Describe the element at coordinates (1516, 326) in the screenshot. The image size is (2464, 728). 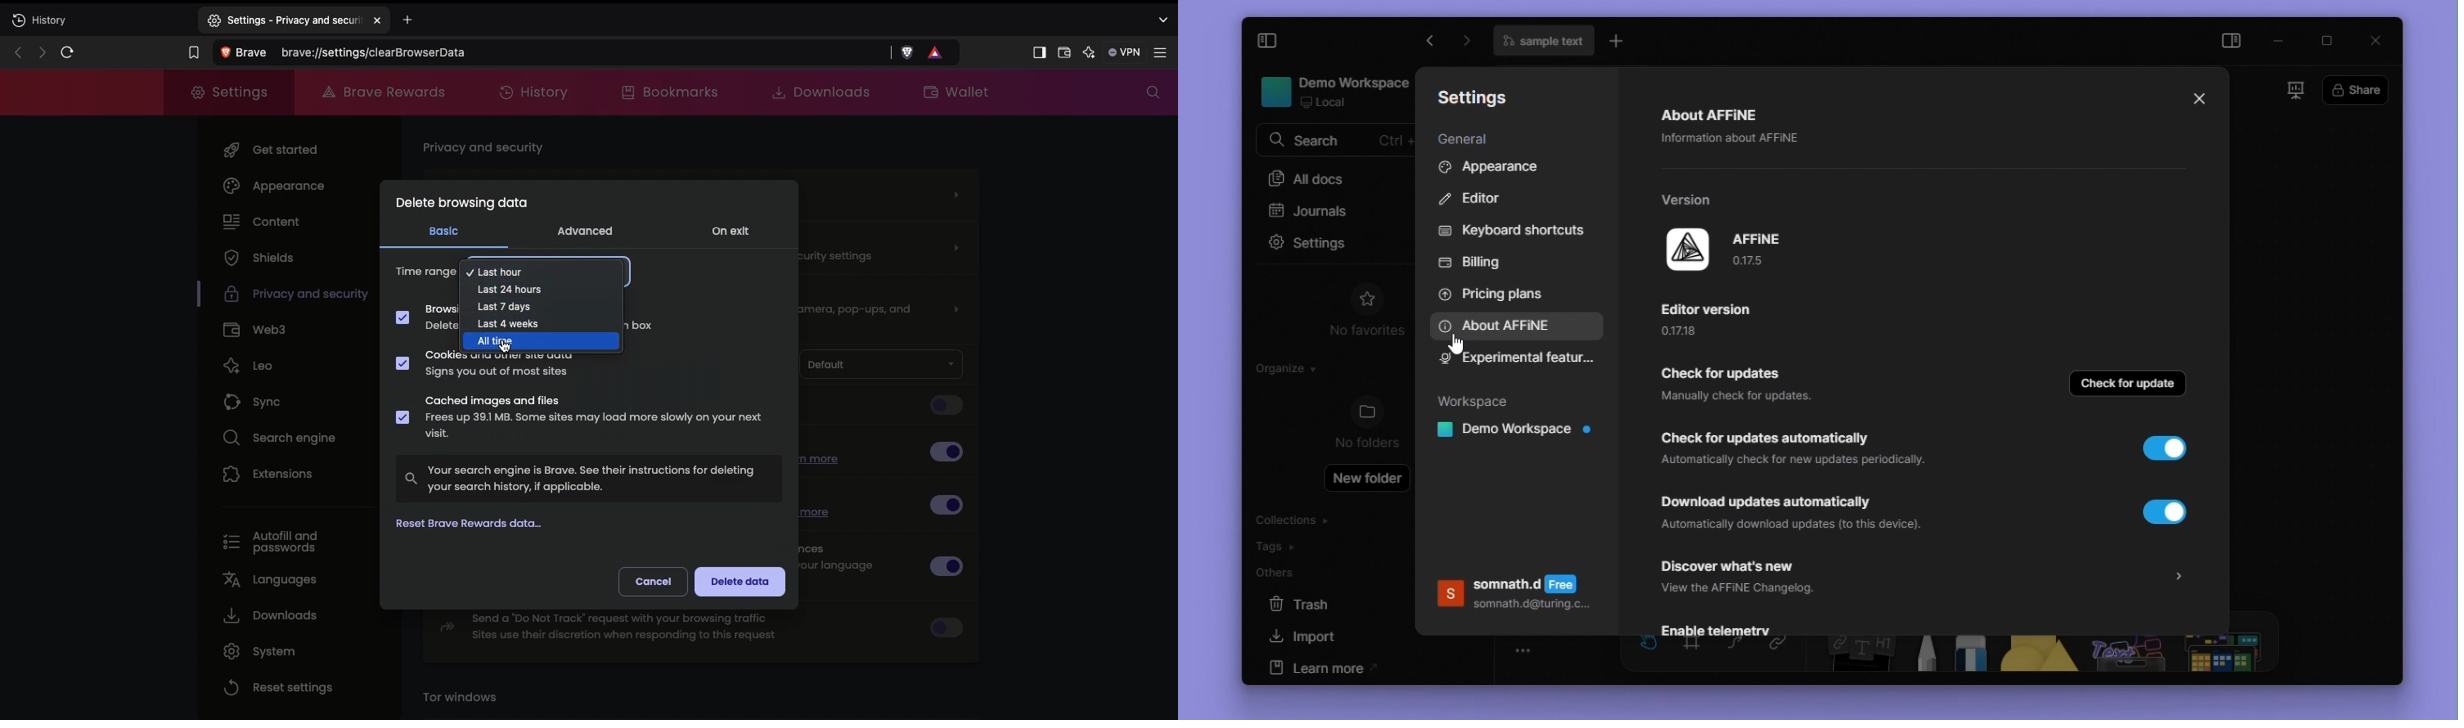
I see `About` at that location.